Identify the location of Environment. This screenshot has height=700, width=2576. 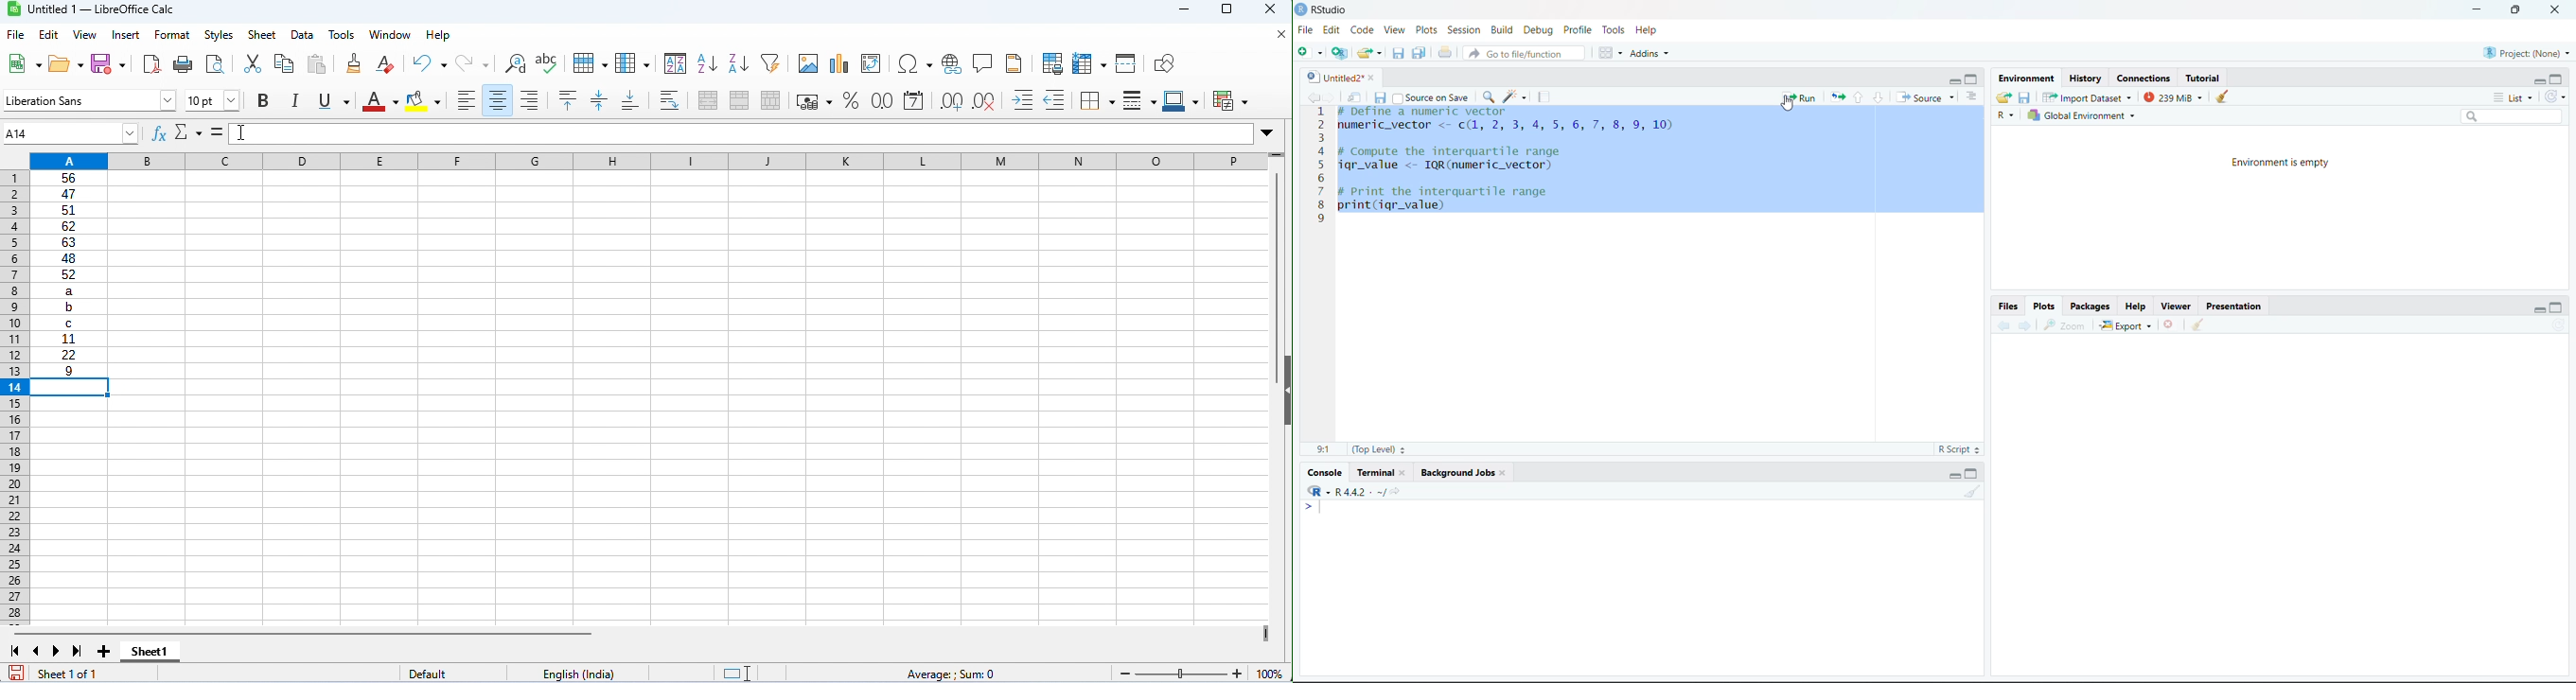
(2027, 80).